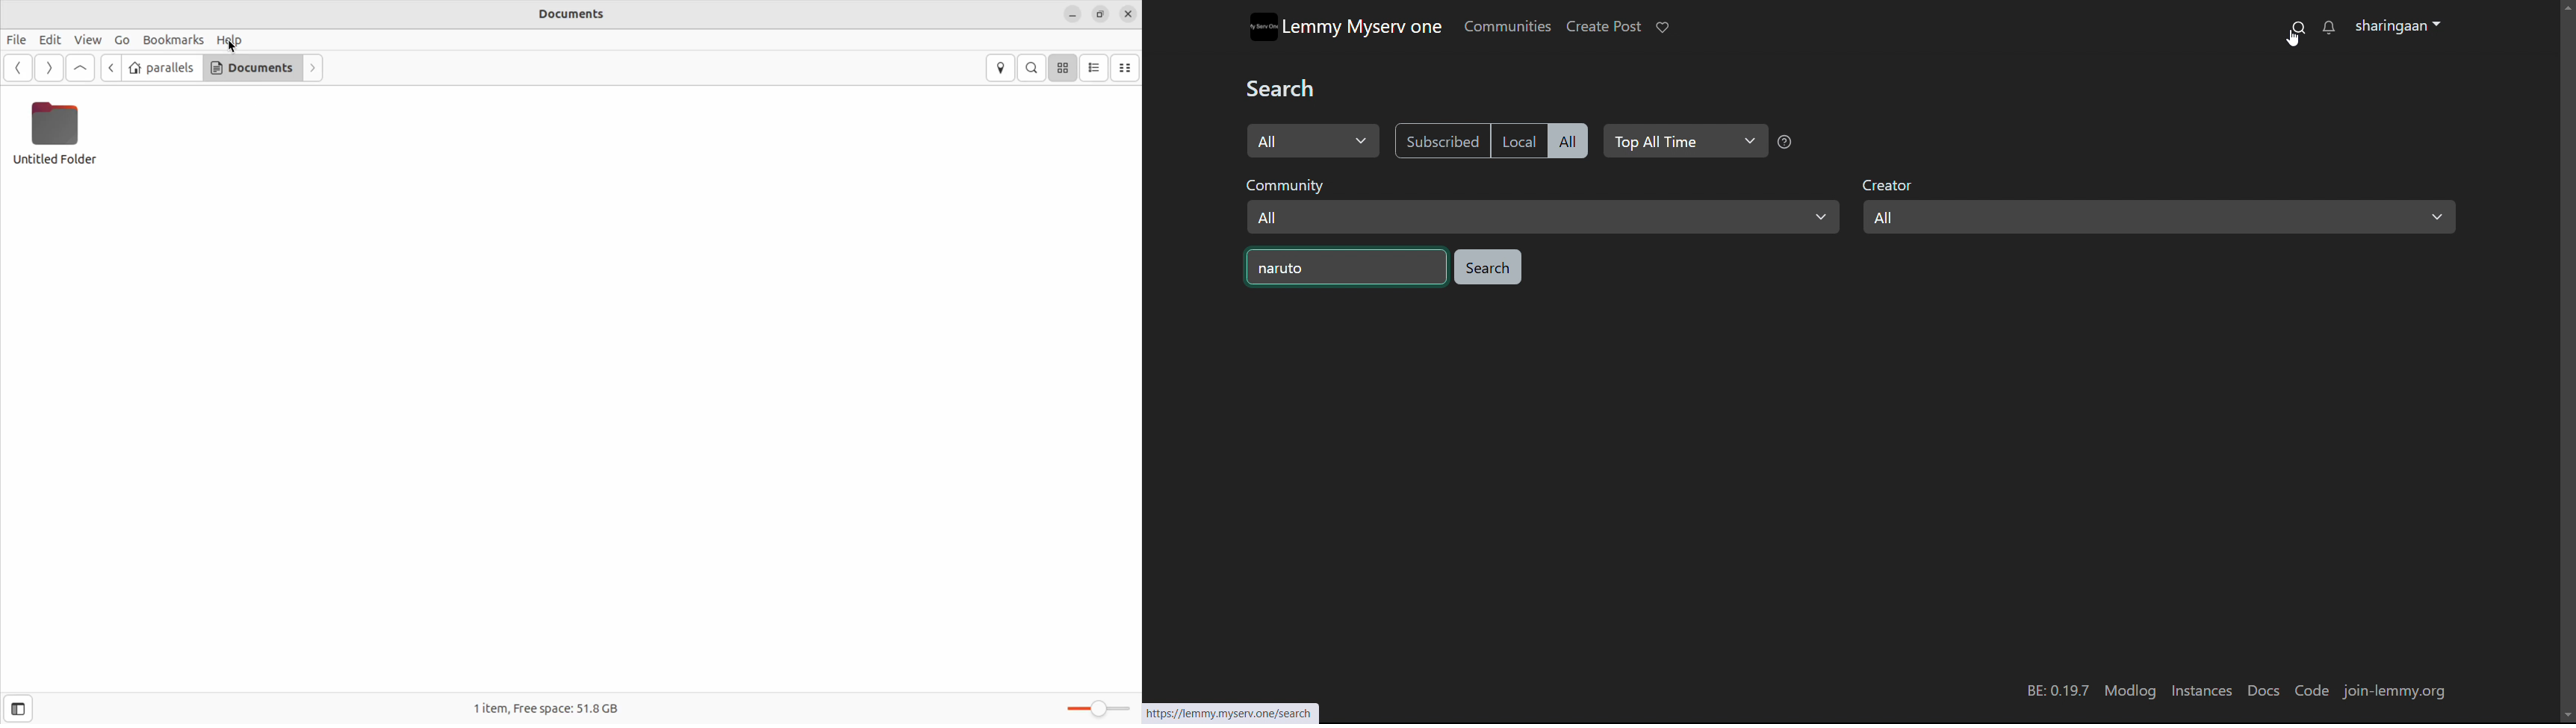 The height and width of the screenshot is (728, 2576). What do you see at coordinates (1346, 26) in the screenshot?
I see `Lemmy myserv one logo and name` at bounding box center [1346, 26].